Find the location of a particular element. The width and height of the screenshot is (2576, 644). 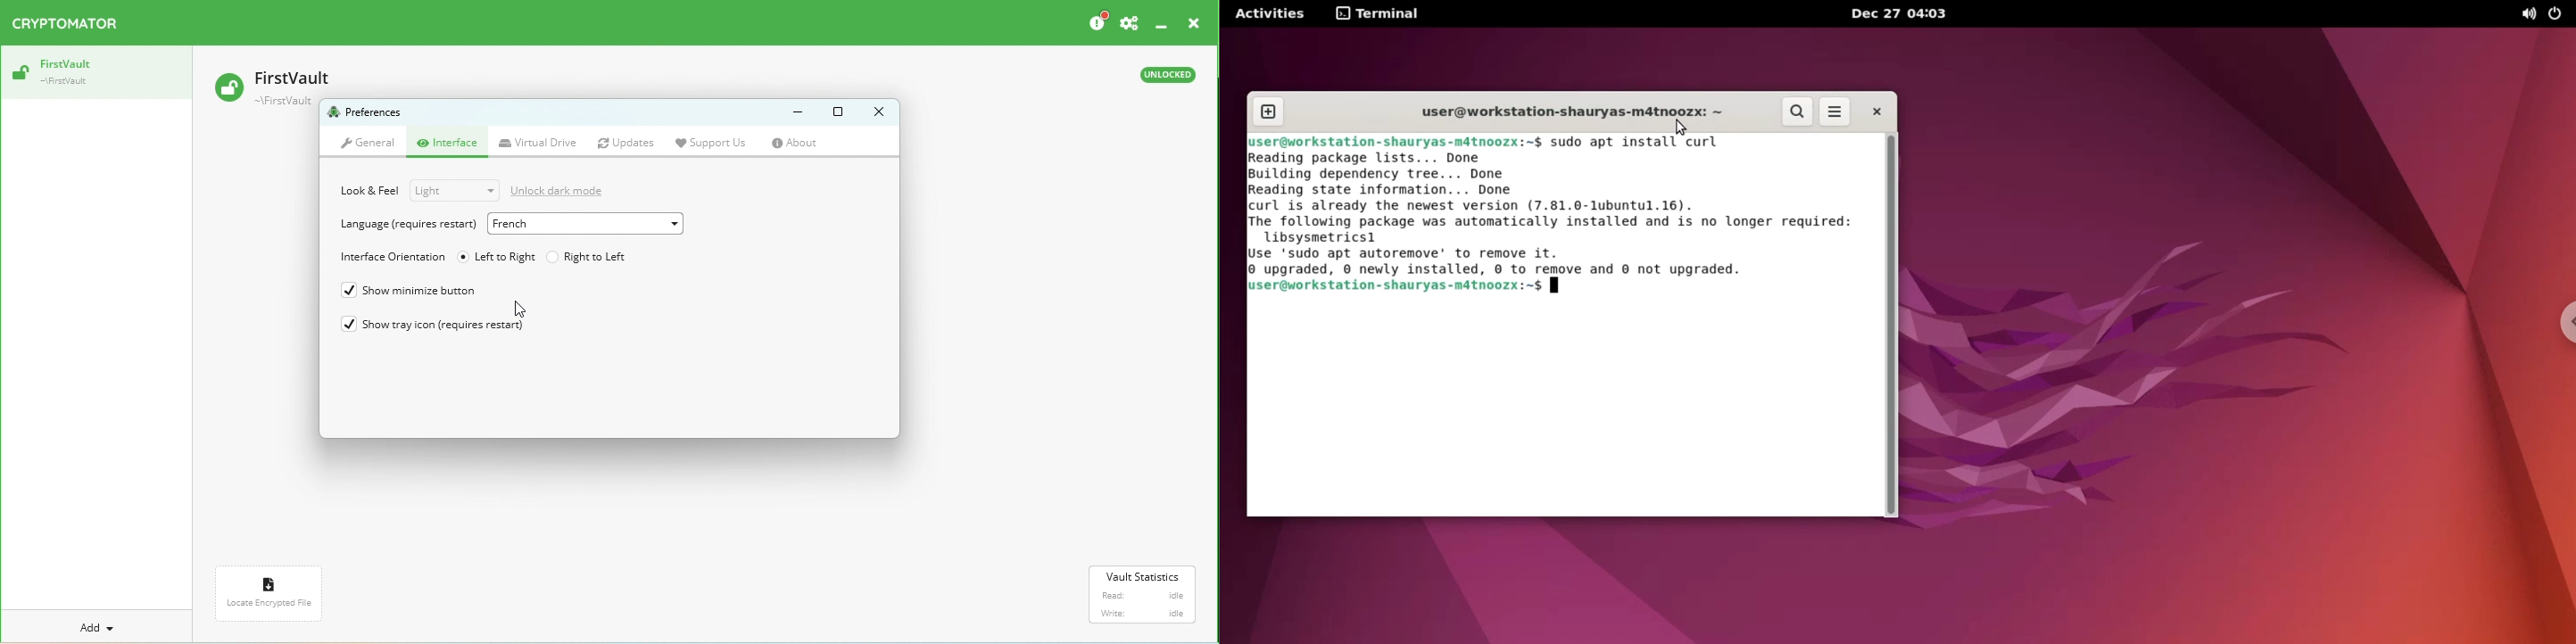

close is located at coordinates (1876, 111).